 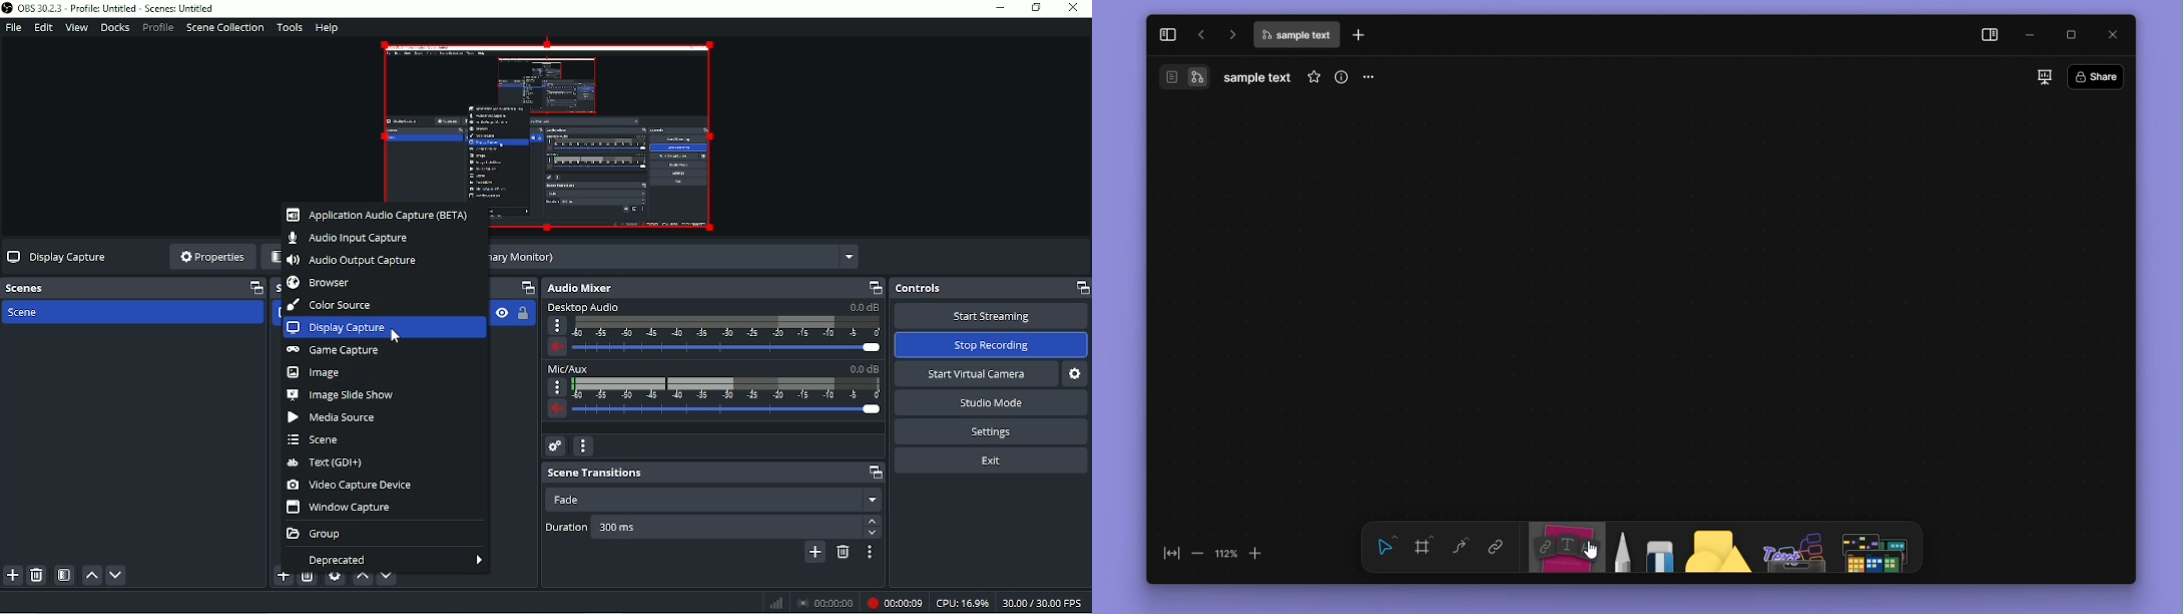 I want to click on Display capture, so click(x=57, y=257).